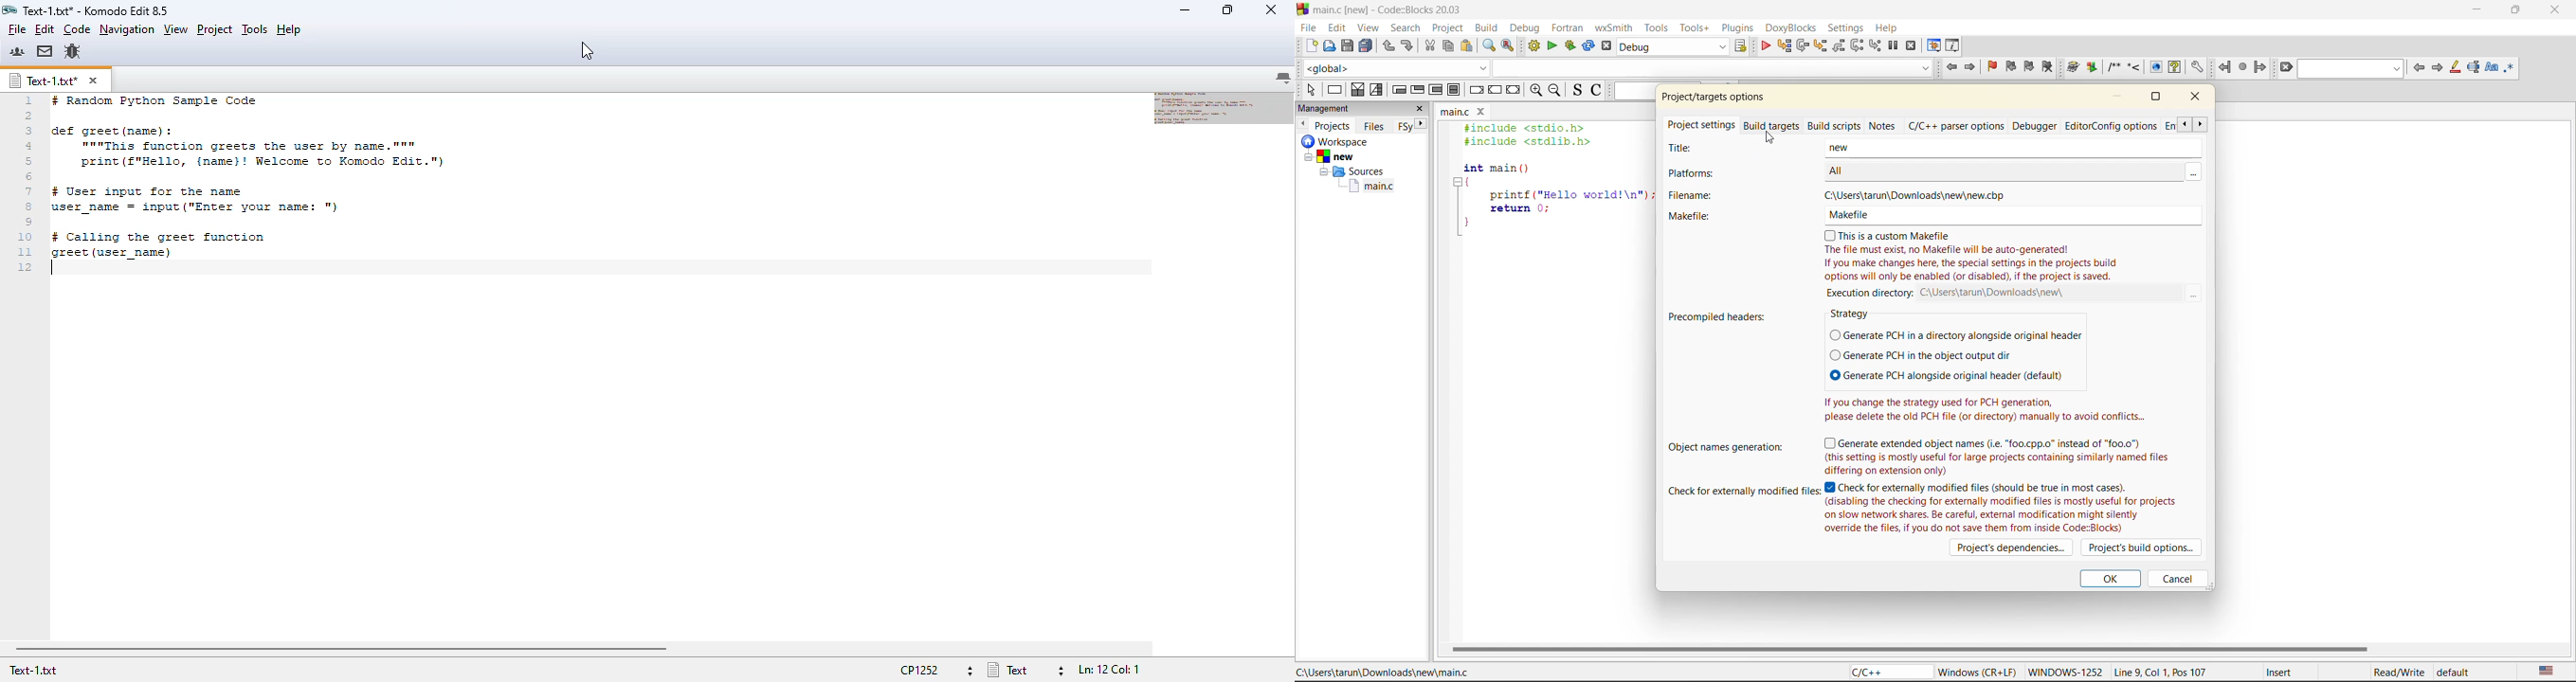 This screenshot has width=2576, height=700. What do you see at coordinates (1534, 45) in the screenshot?
I see `build` at bounding box center [1534, 45].